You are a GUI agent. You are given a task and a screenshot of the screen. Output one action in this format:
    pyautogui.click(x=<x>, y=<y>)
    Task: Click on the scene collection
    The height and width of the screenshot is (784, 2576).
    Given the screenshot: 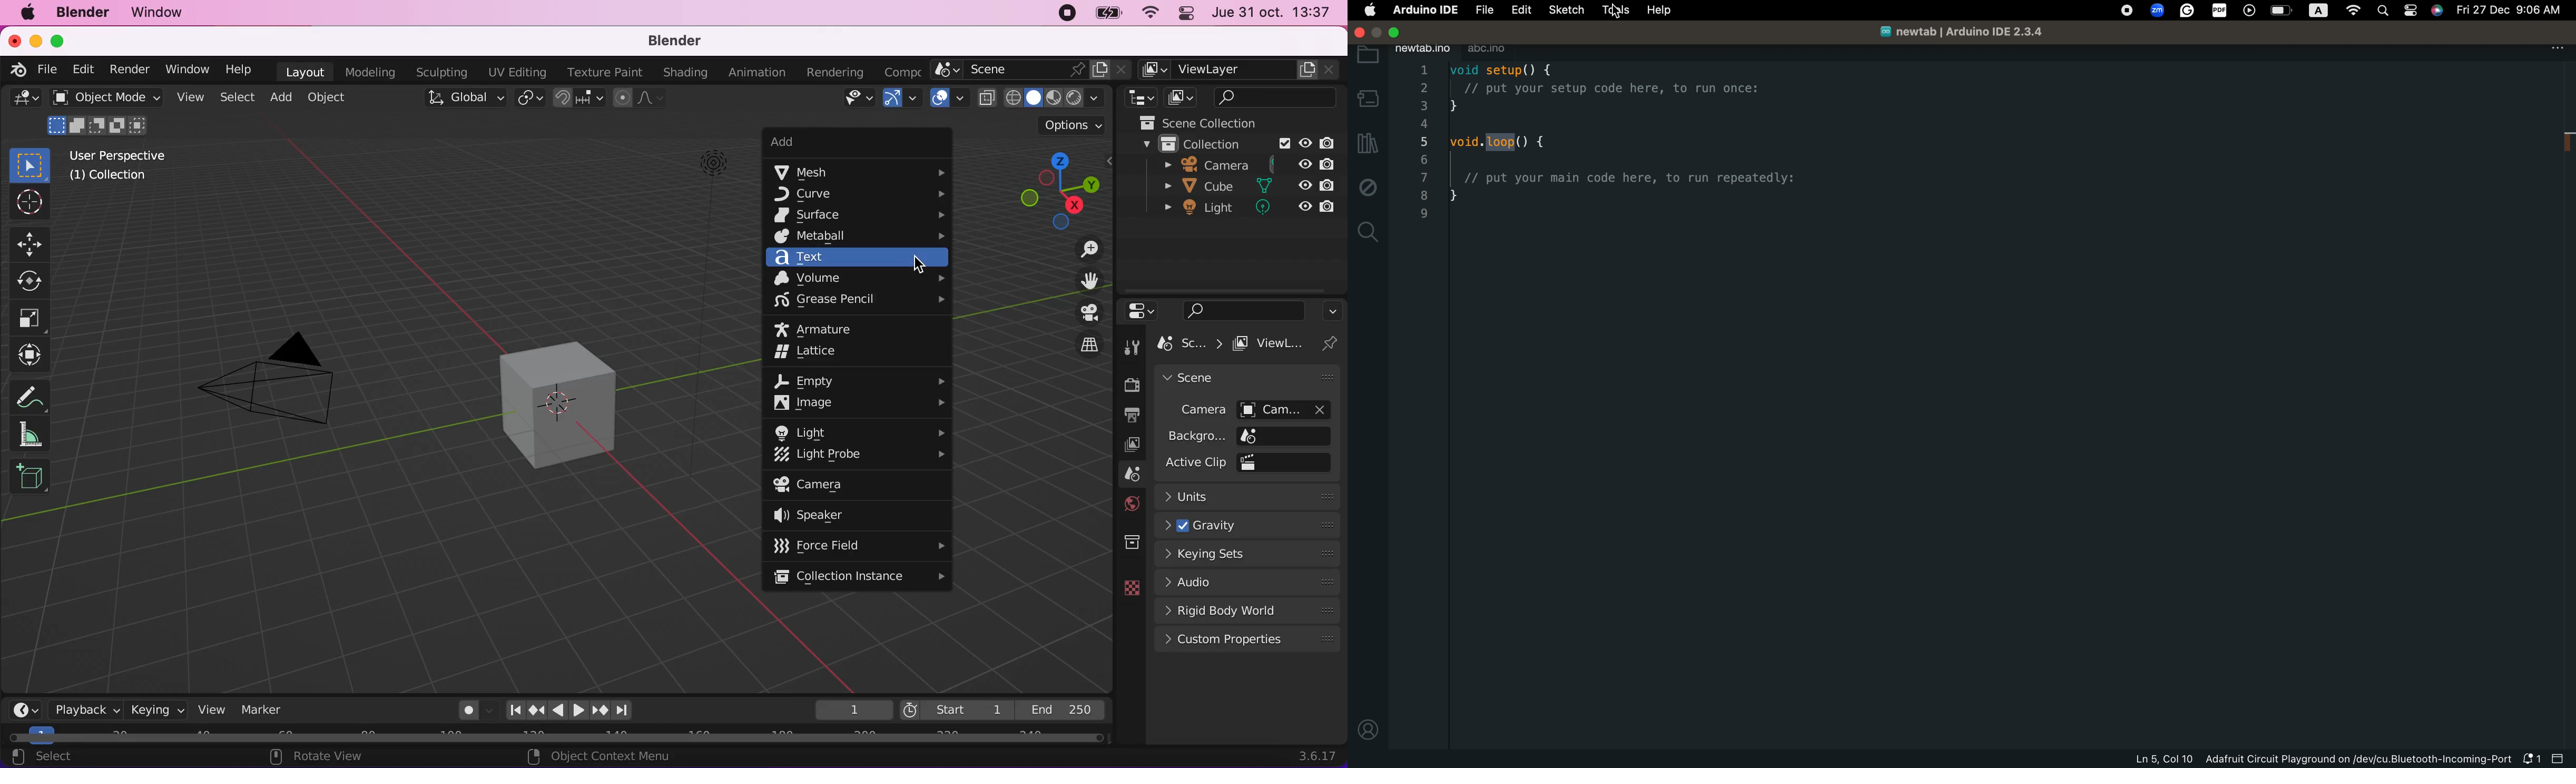 What is the action you would take?
    pyautogui.click(x=1235, y=122)
    